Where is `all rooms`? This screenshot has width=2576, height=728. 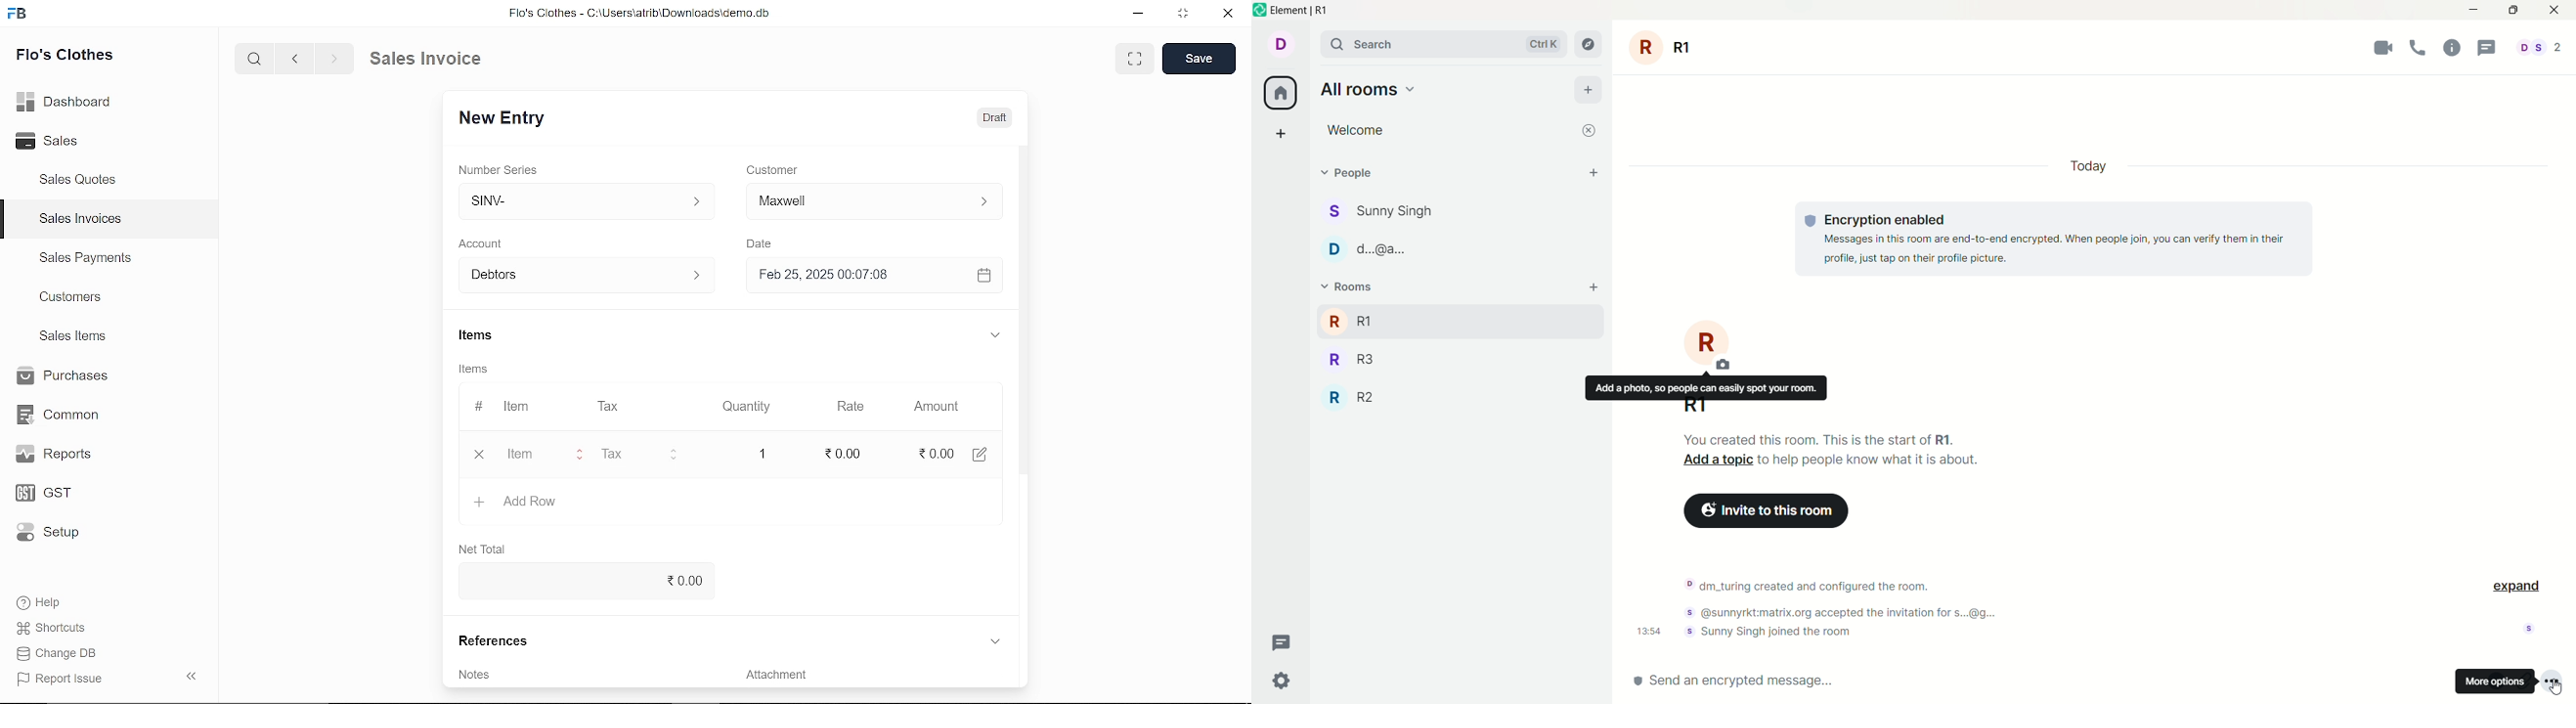
all rooms is located at coordinates (1369, 89).